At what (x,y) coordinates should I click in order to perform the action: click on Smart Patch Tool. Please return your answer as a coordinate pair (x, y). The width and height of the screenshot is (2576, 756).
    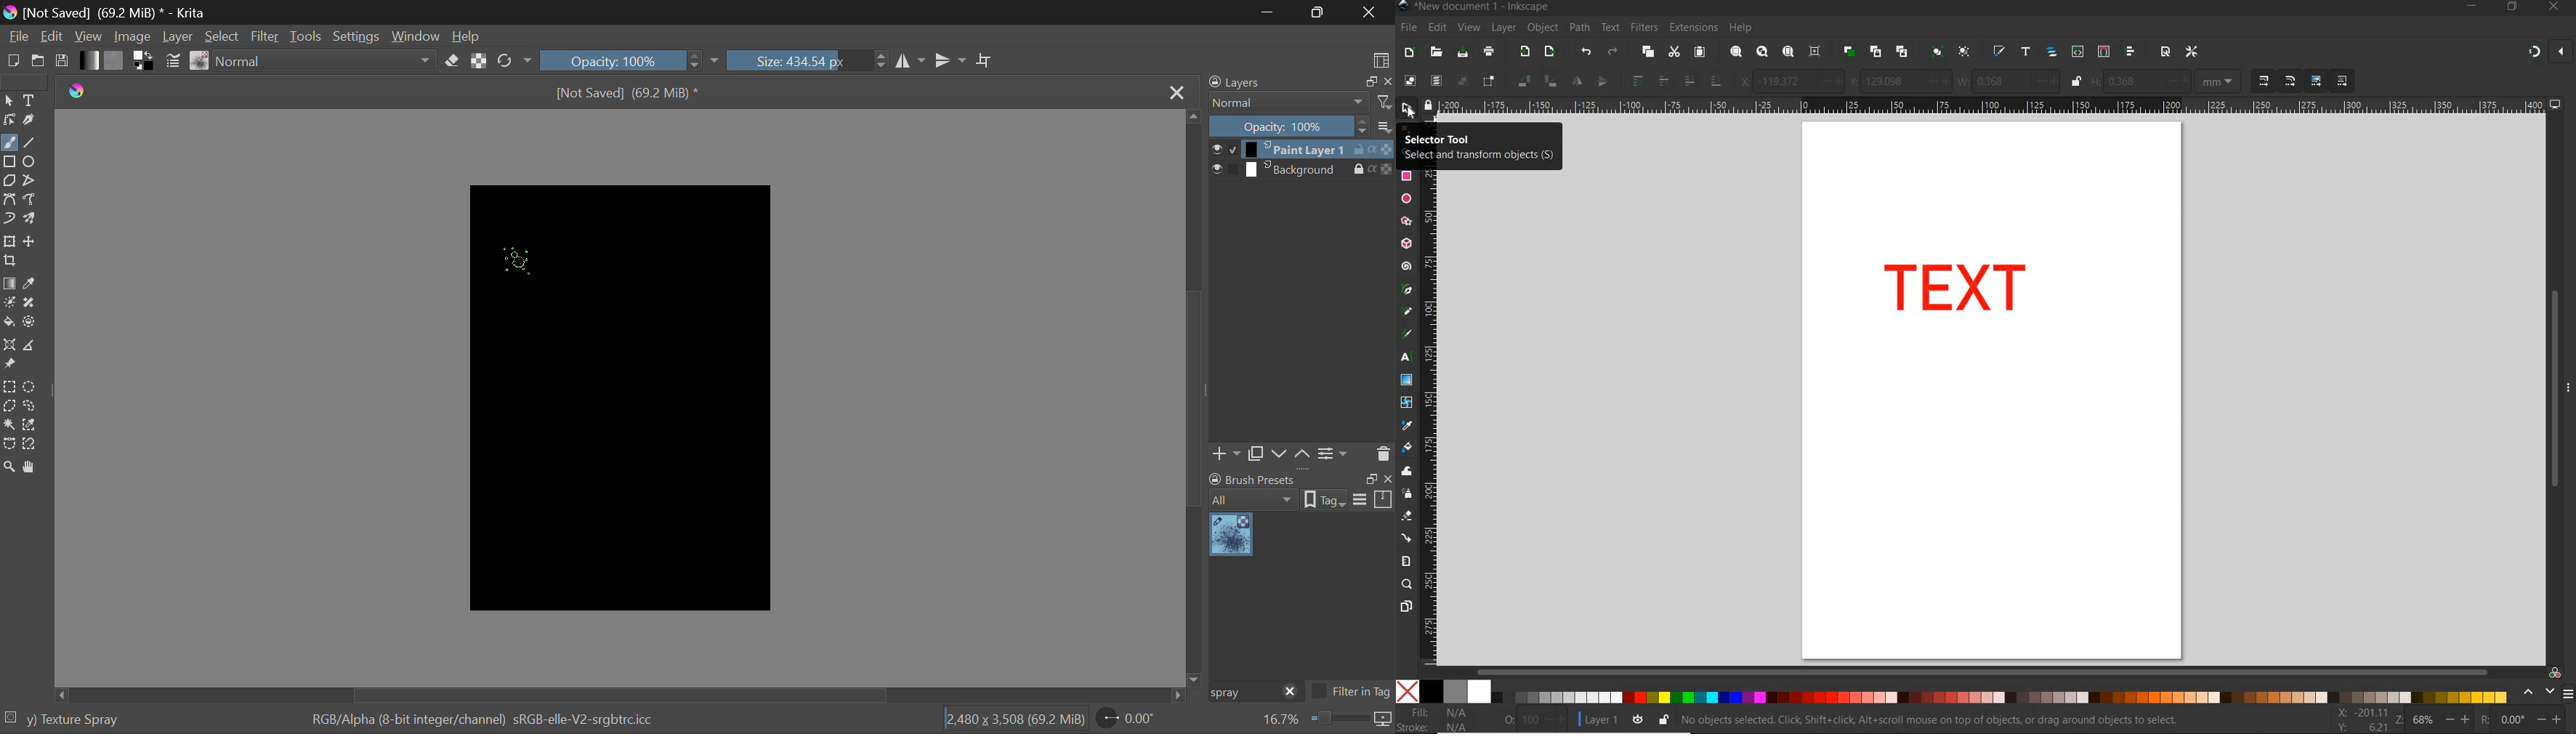
    Looking at the image, I should click on (30, 306).